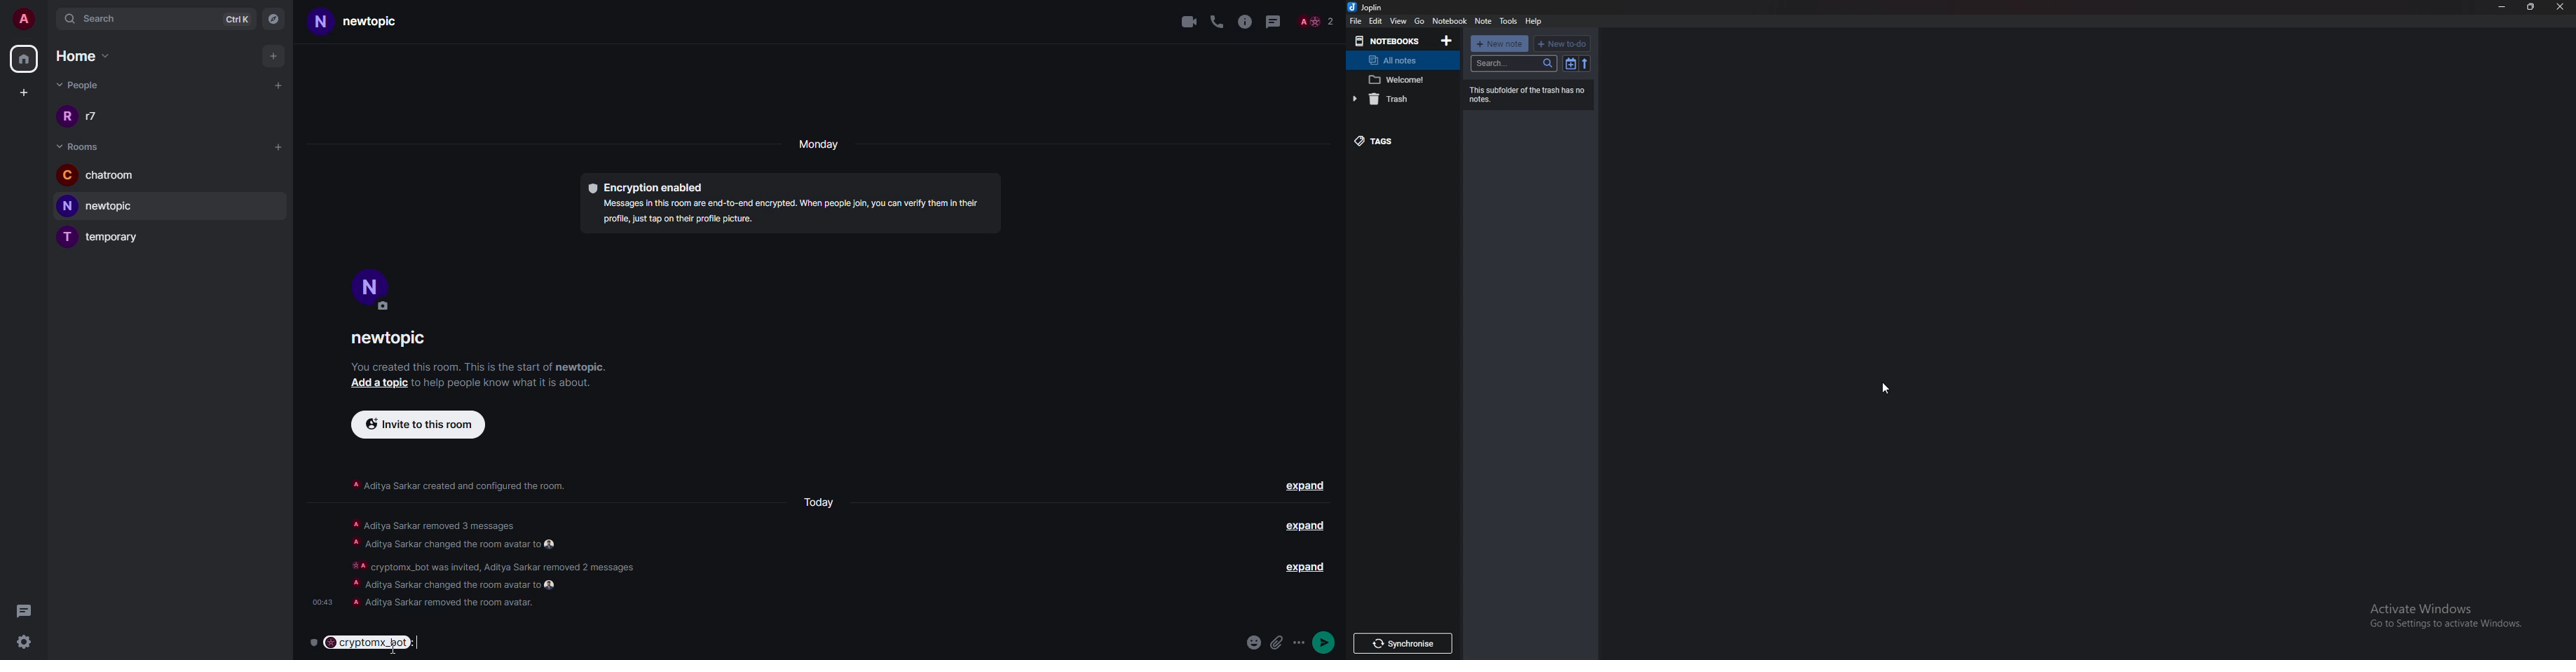  I want to click on info, so click(1245, 20).